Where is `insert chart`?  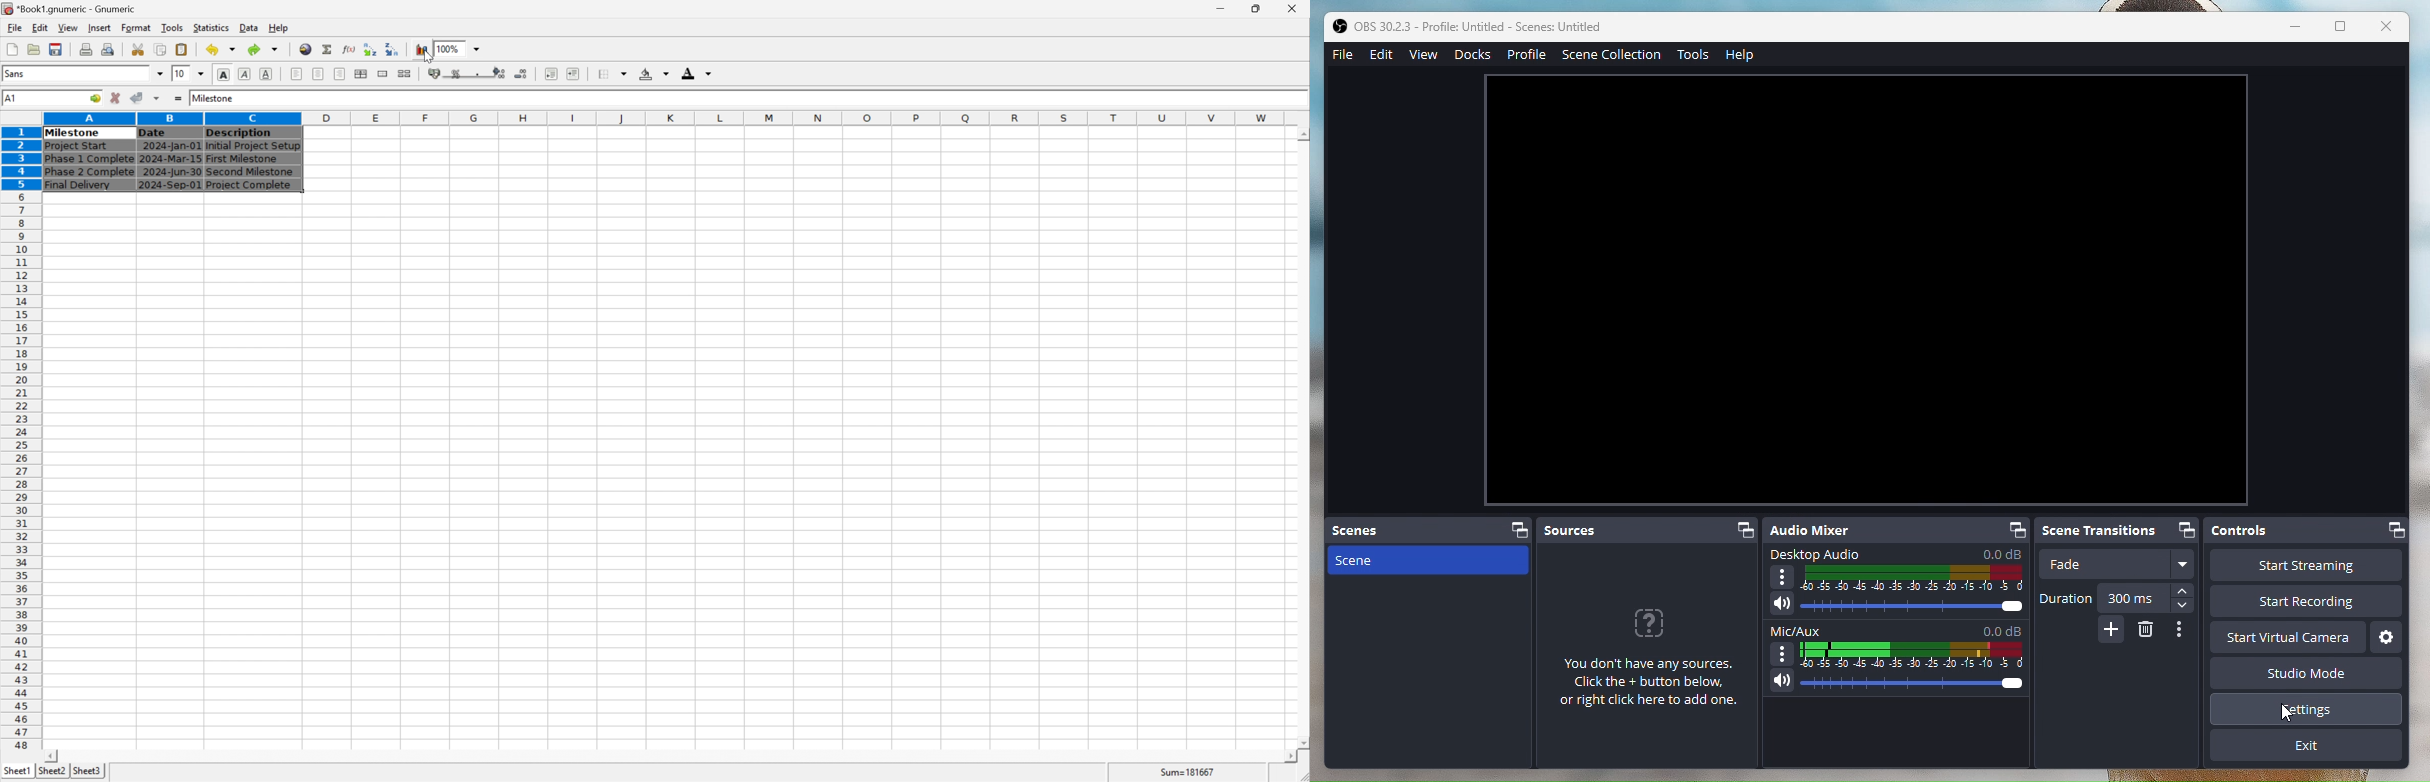
insert chart is located at coordinates (421, 50).